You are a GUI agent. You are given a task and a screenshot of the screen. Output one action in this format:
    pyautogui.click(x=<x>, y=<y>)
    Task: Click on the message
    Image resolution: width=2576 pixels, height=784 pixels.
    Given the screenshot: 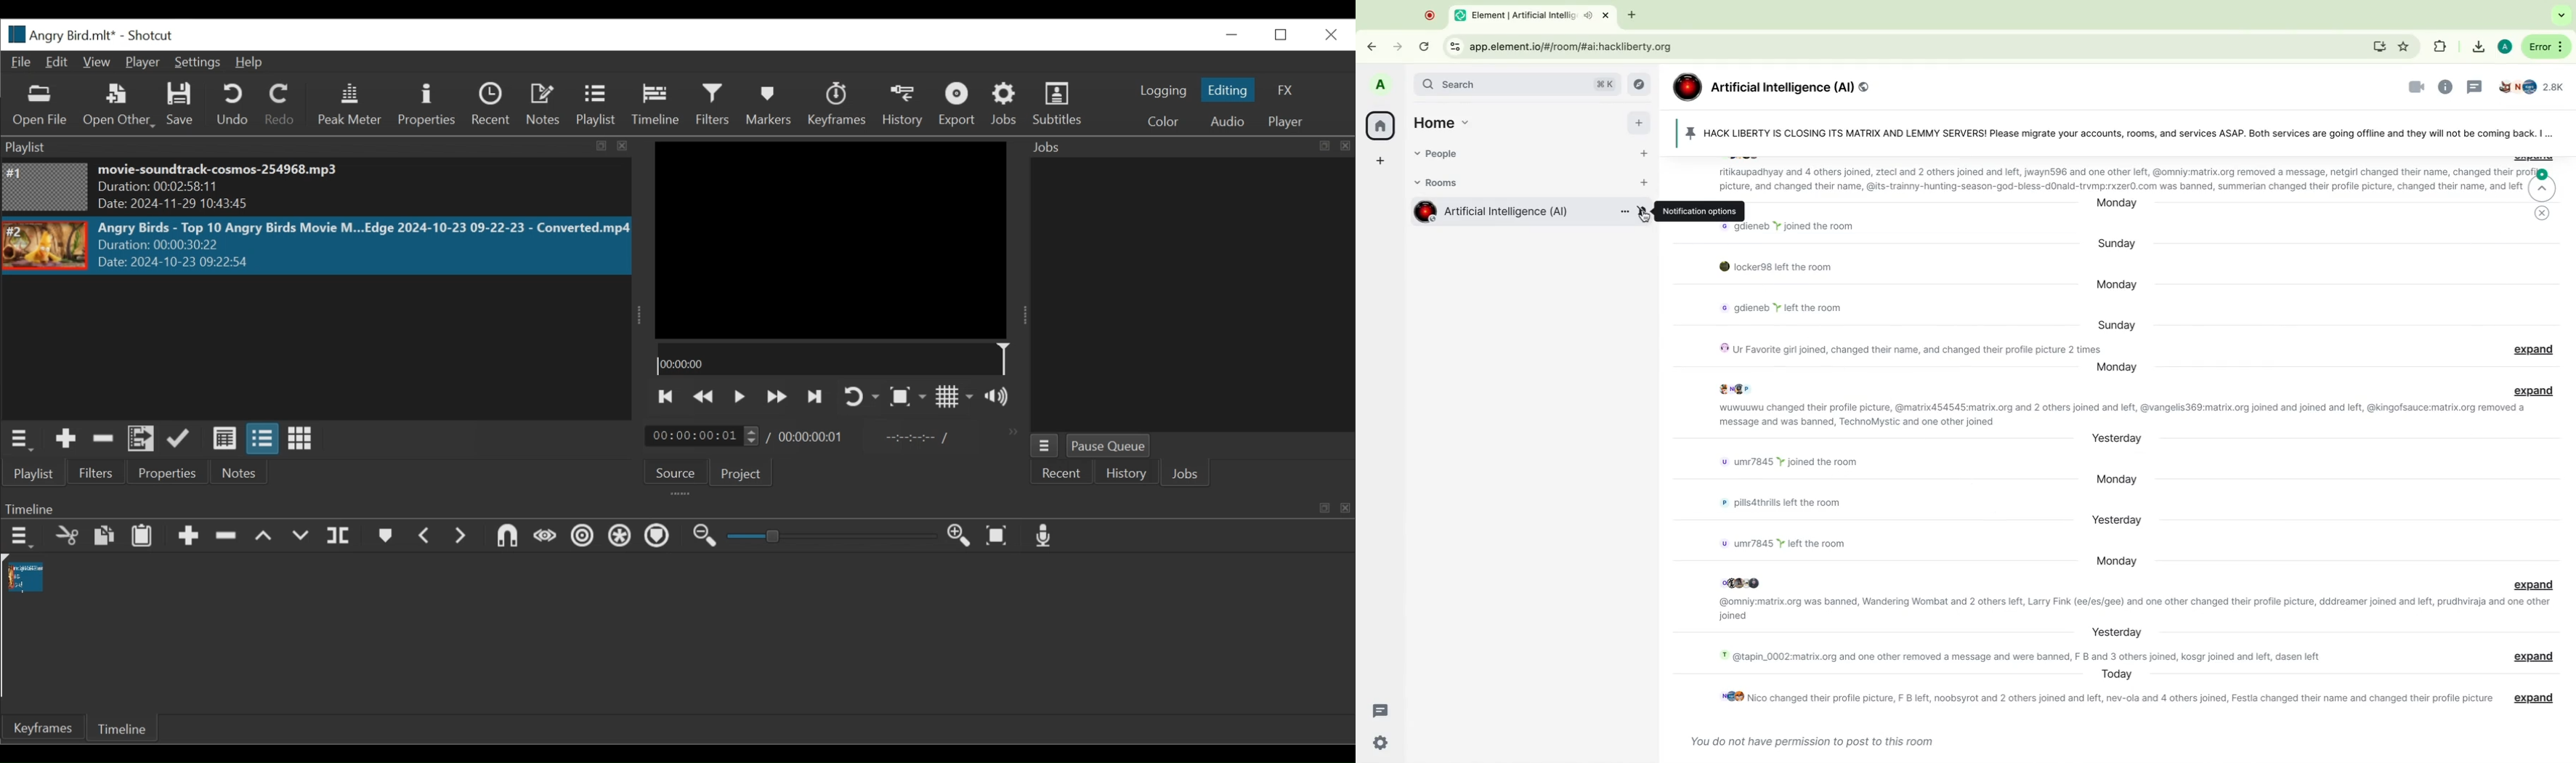 What is the action you would take?
    pyautogui.click(x=2531, y=658)
    